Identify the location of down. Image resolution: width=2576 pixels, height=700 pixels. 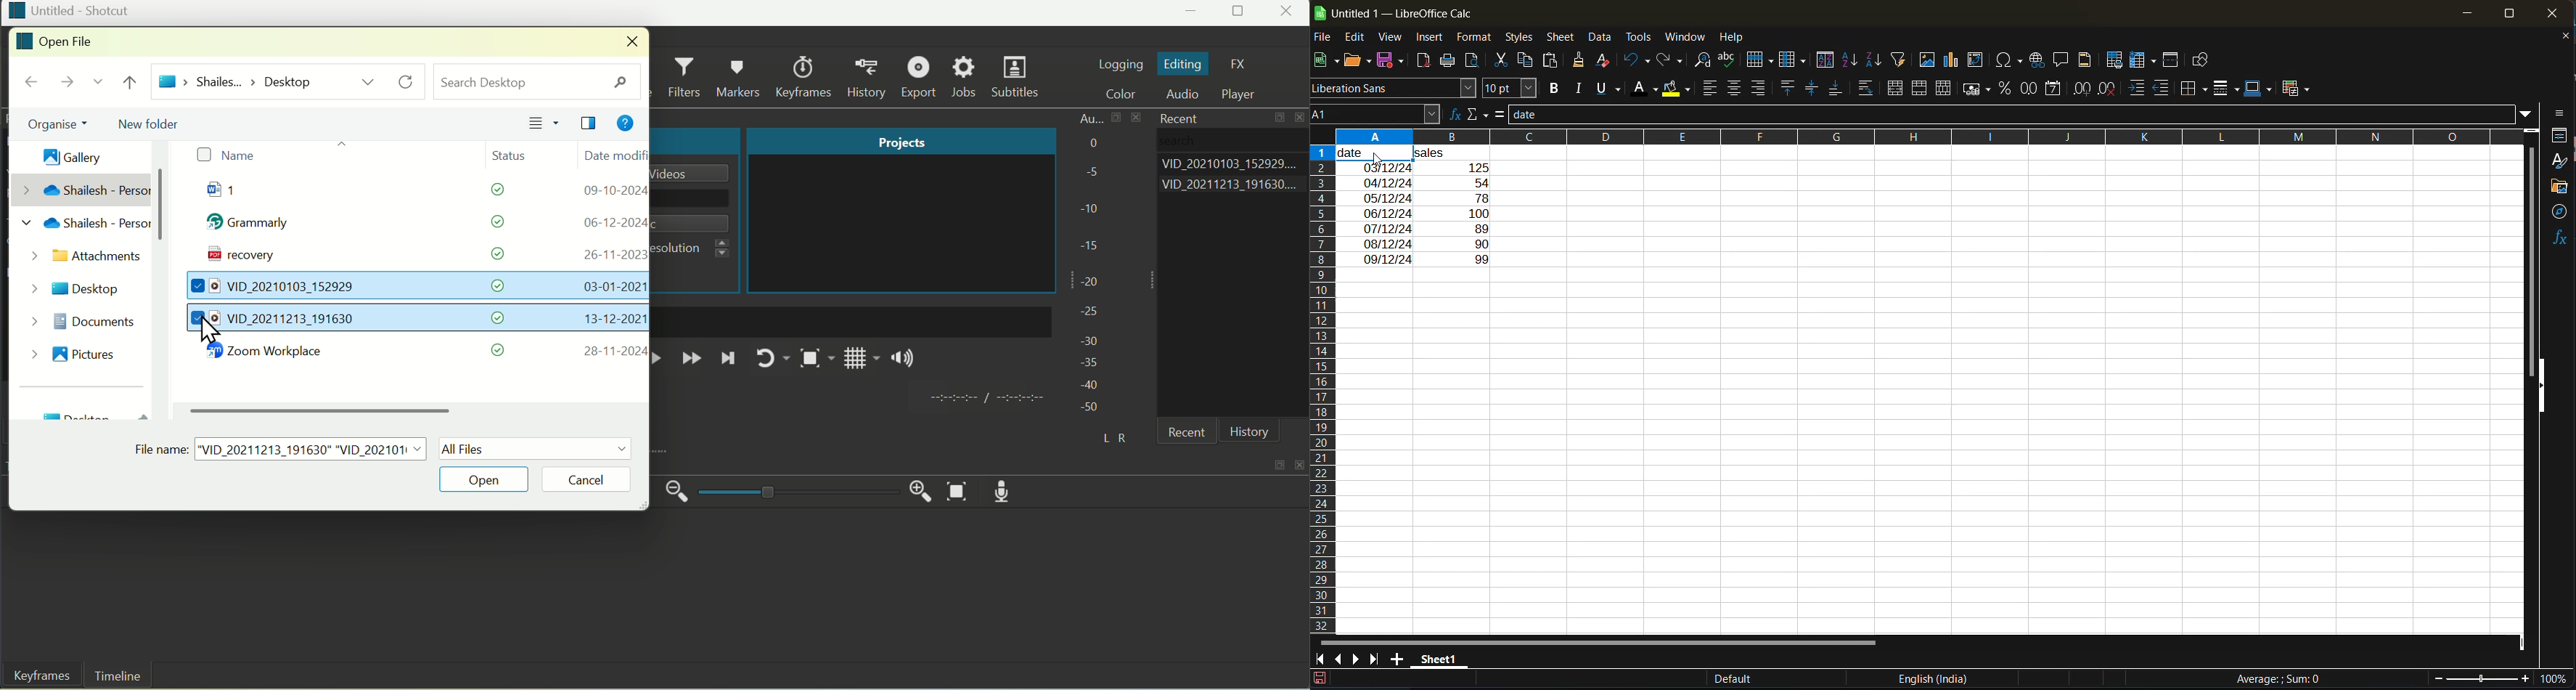
(96, 85).